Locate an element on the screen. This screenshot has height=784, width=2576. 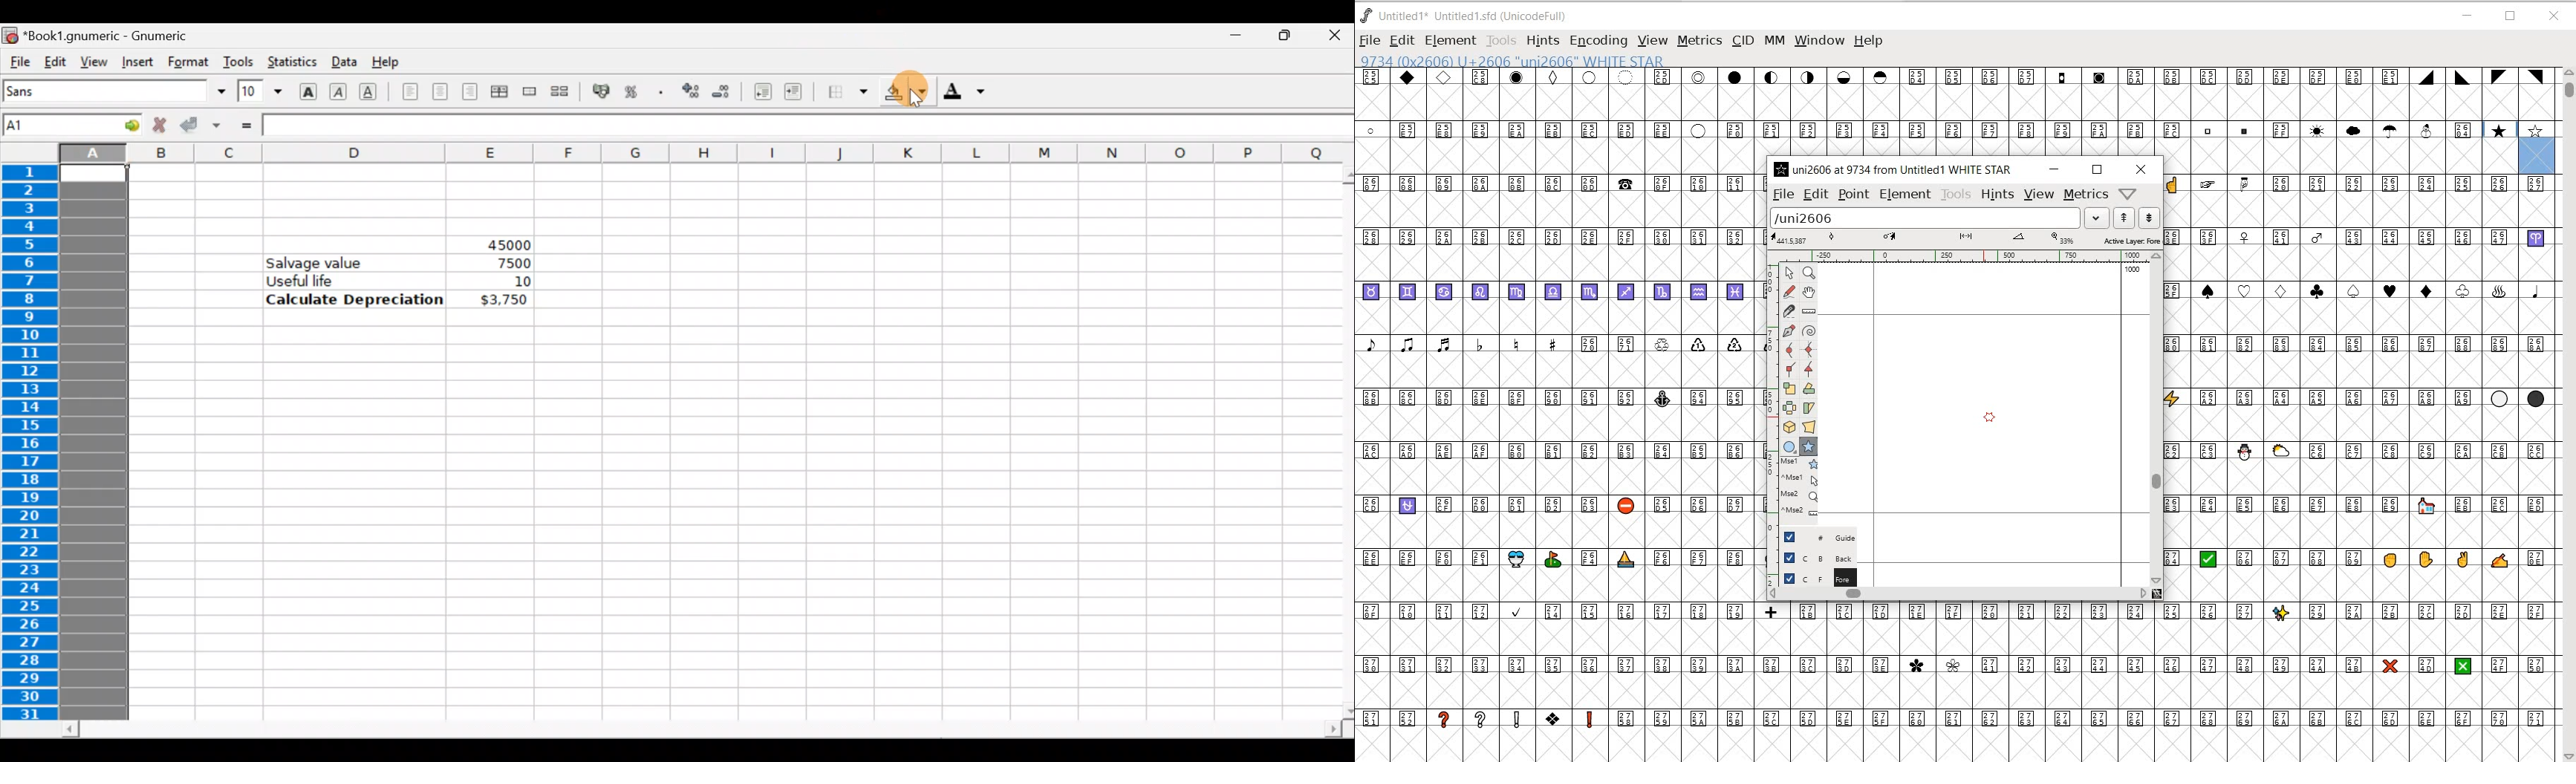
Bold is located at coordinates (308, 90).